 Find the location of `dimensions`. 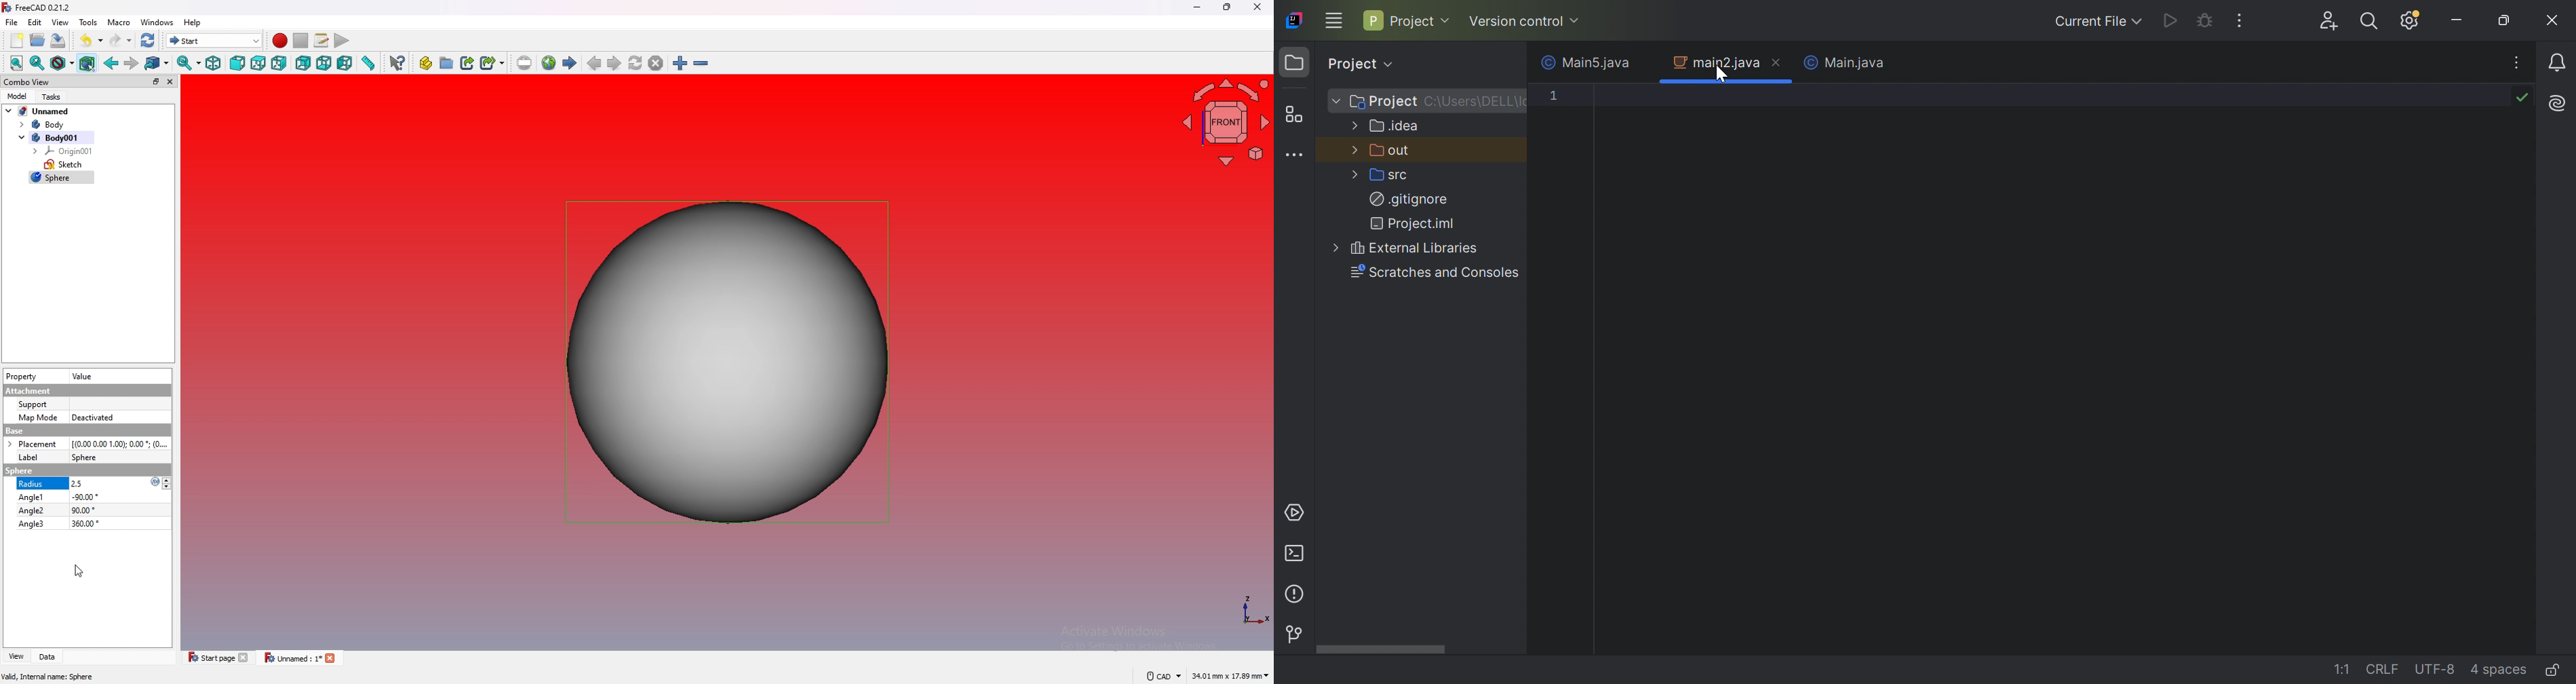

dimensions is located at coordinates (1231, 677).